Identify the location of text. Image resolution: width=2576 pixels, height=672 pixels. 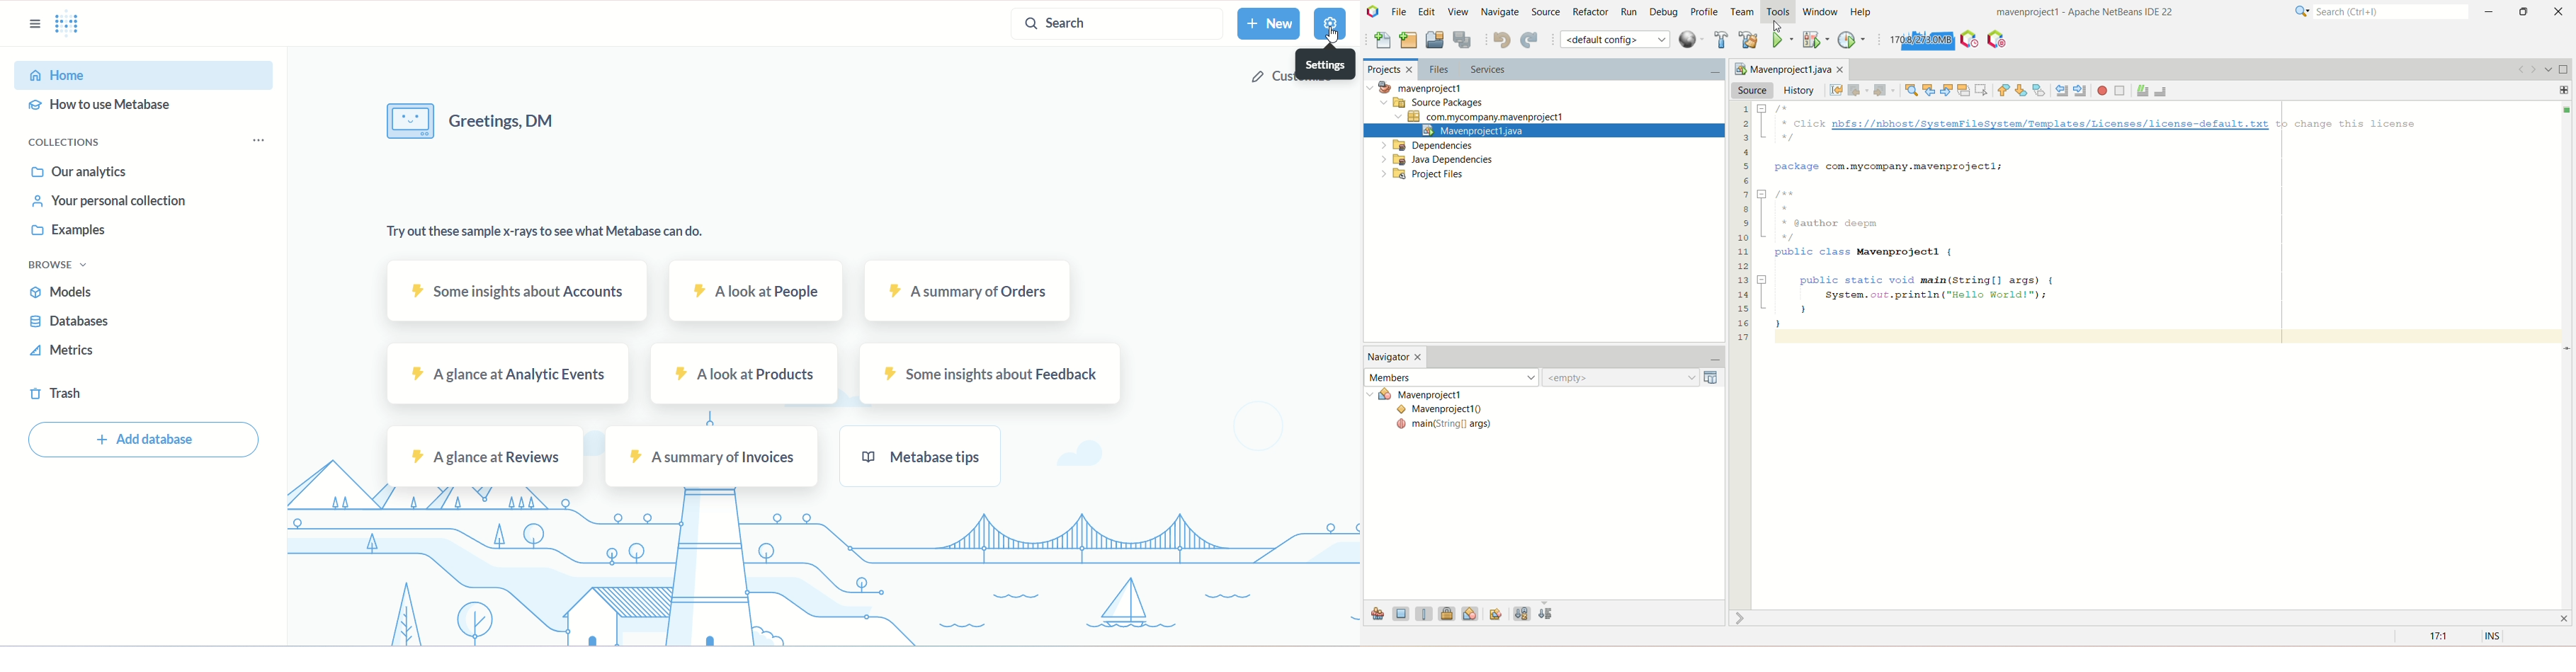
(550, 233).